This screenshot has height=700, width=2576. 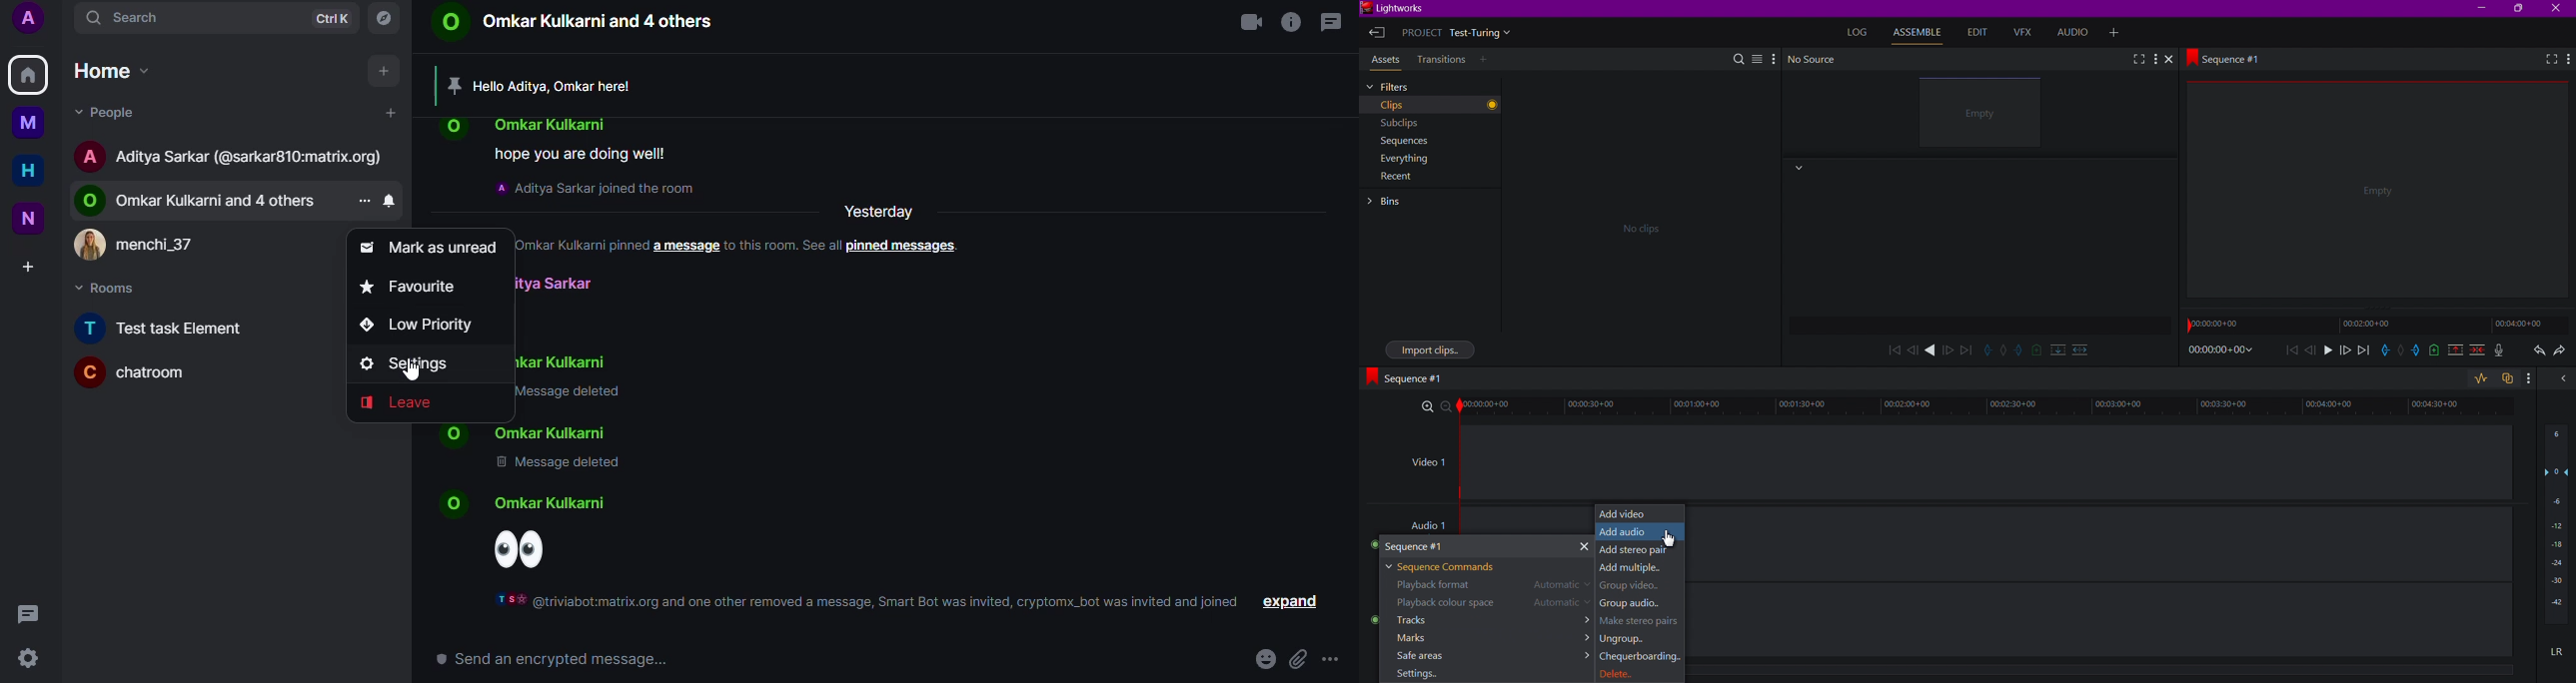 What do you see at coordinates (2077, 348) in the screenshot?
I see `horizontal break` at bounding box center [2077, 348].